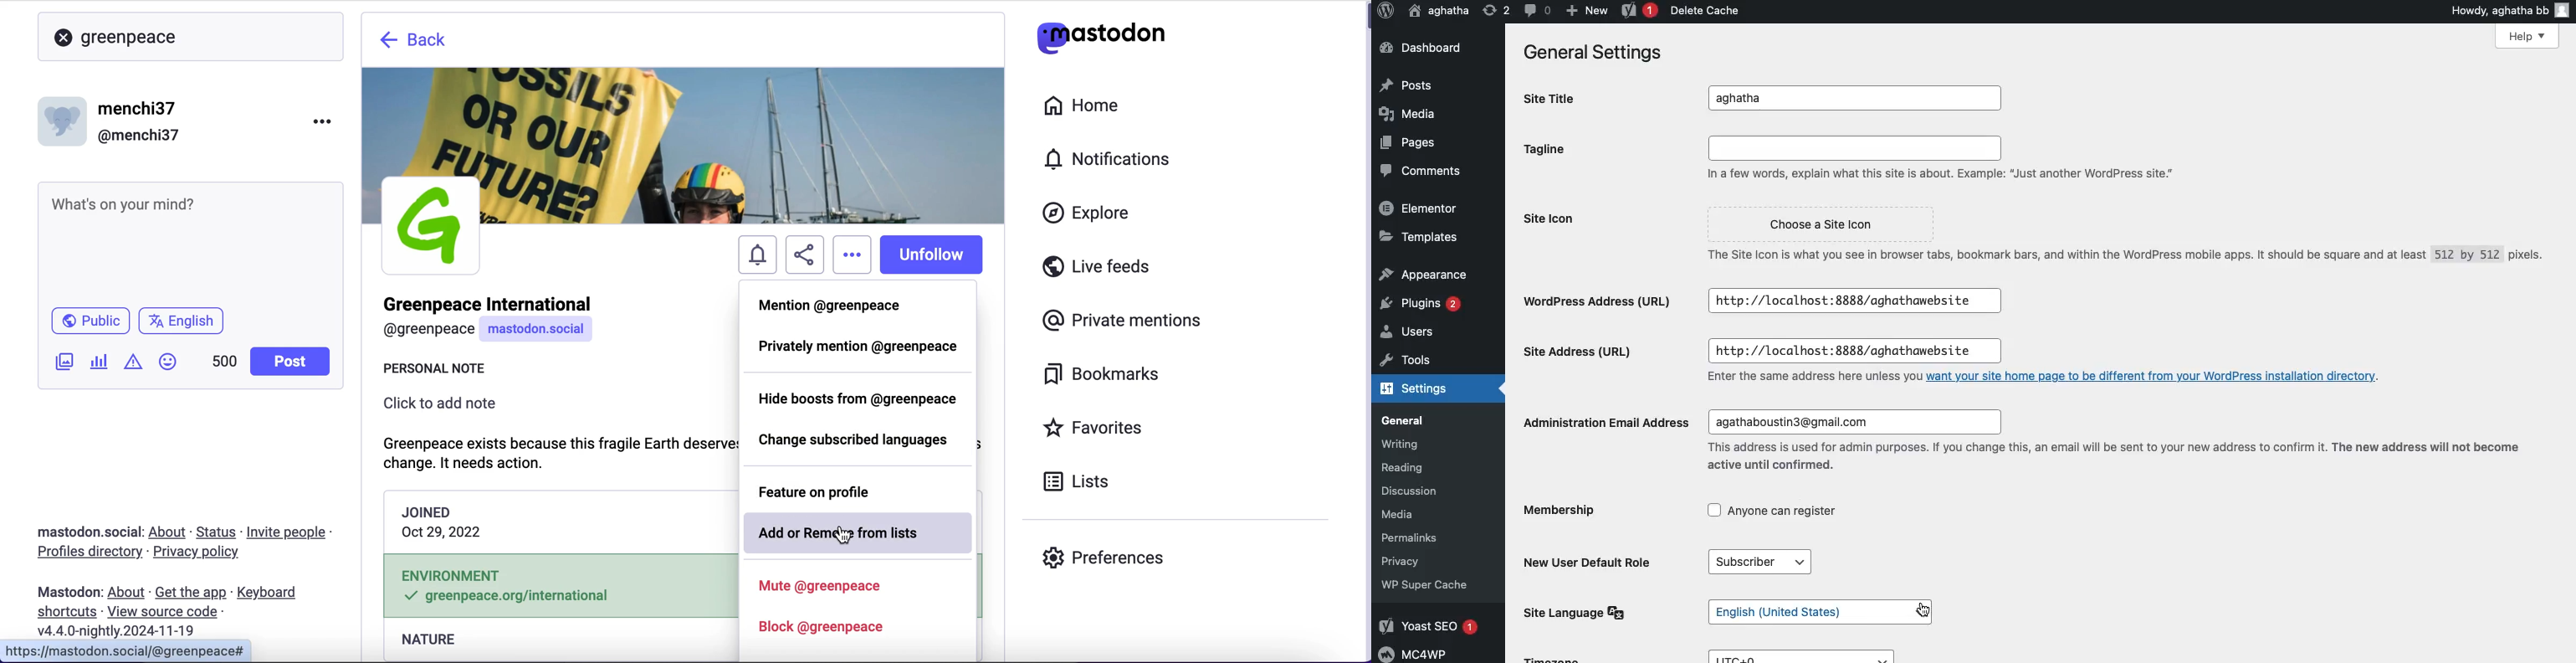 This screenshot has width=2576, height=672. What do you see at coordinates (124, 630) in the screenshot?
I see `2024-11-19` at bounding box center [124, 630].